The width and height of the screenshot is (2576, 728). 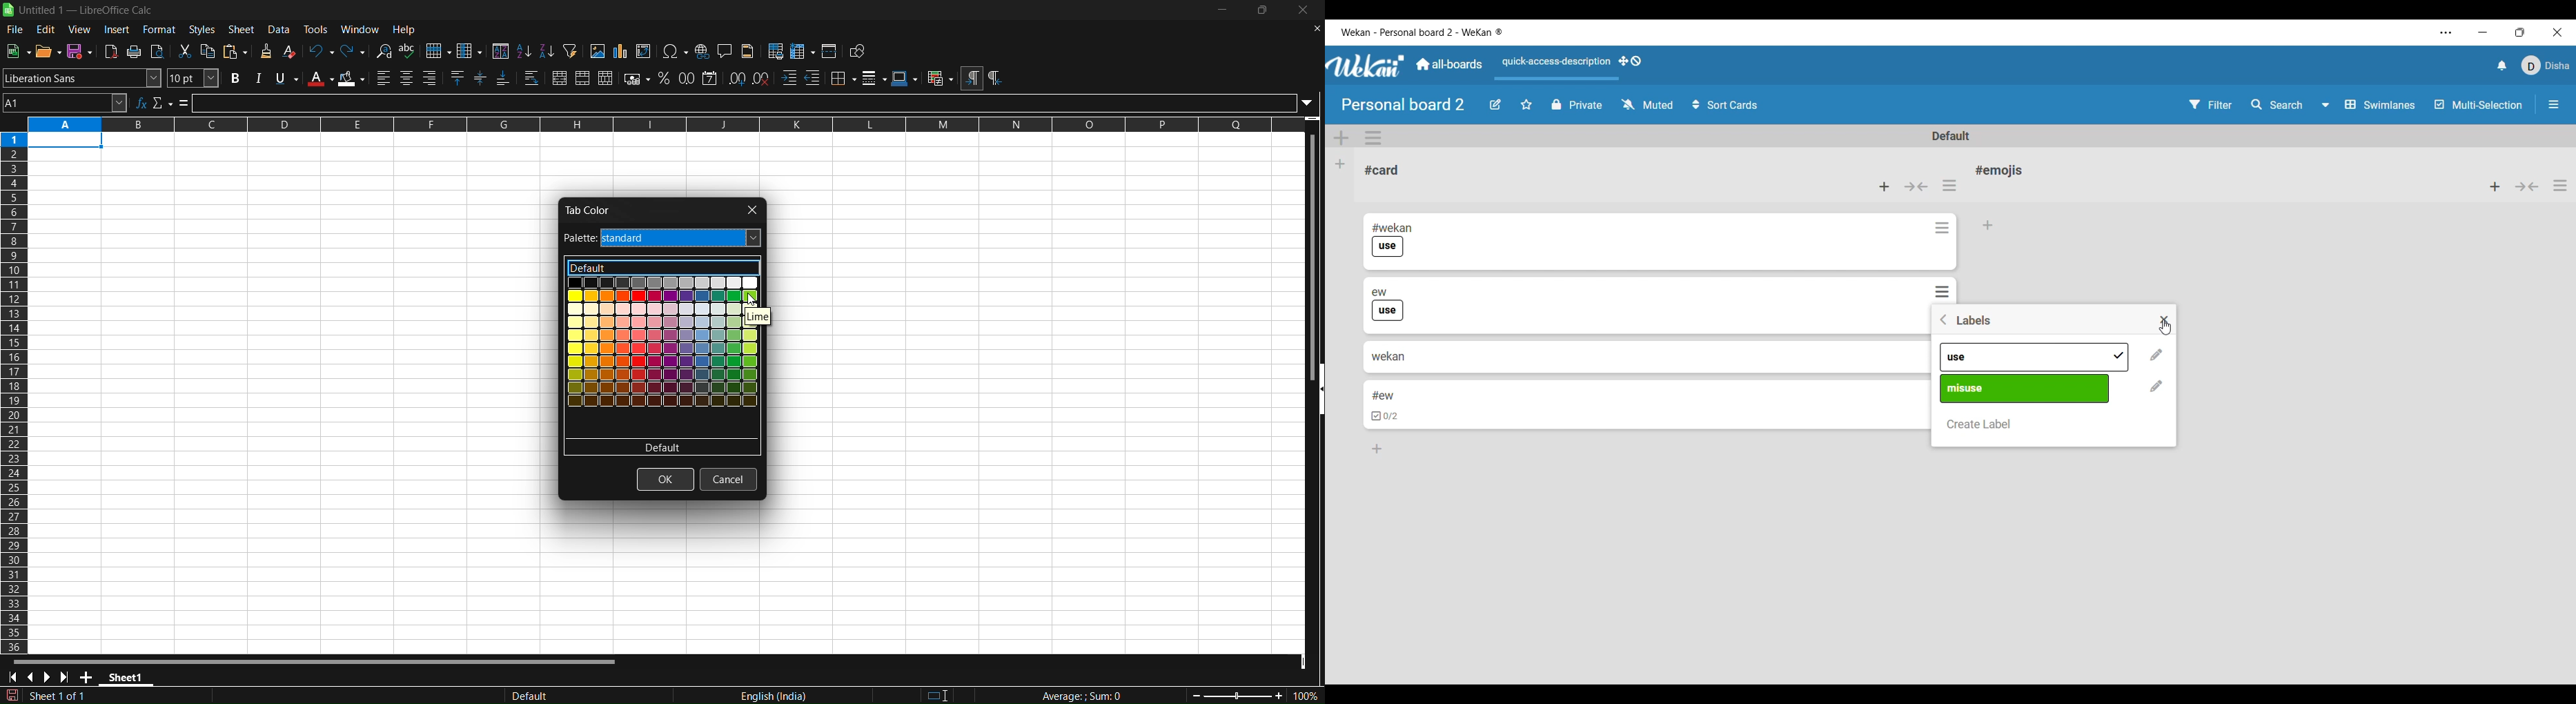 I want to click on #ew, so click(x=1384, y=396).